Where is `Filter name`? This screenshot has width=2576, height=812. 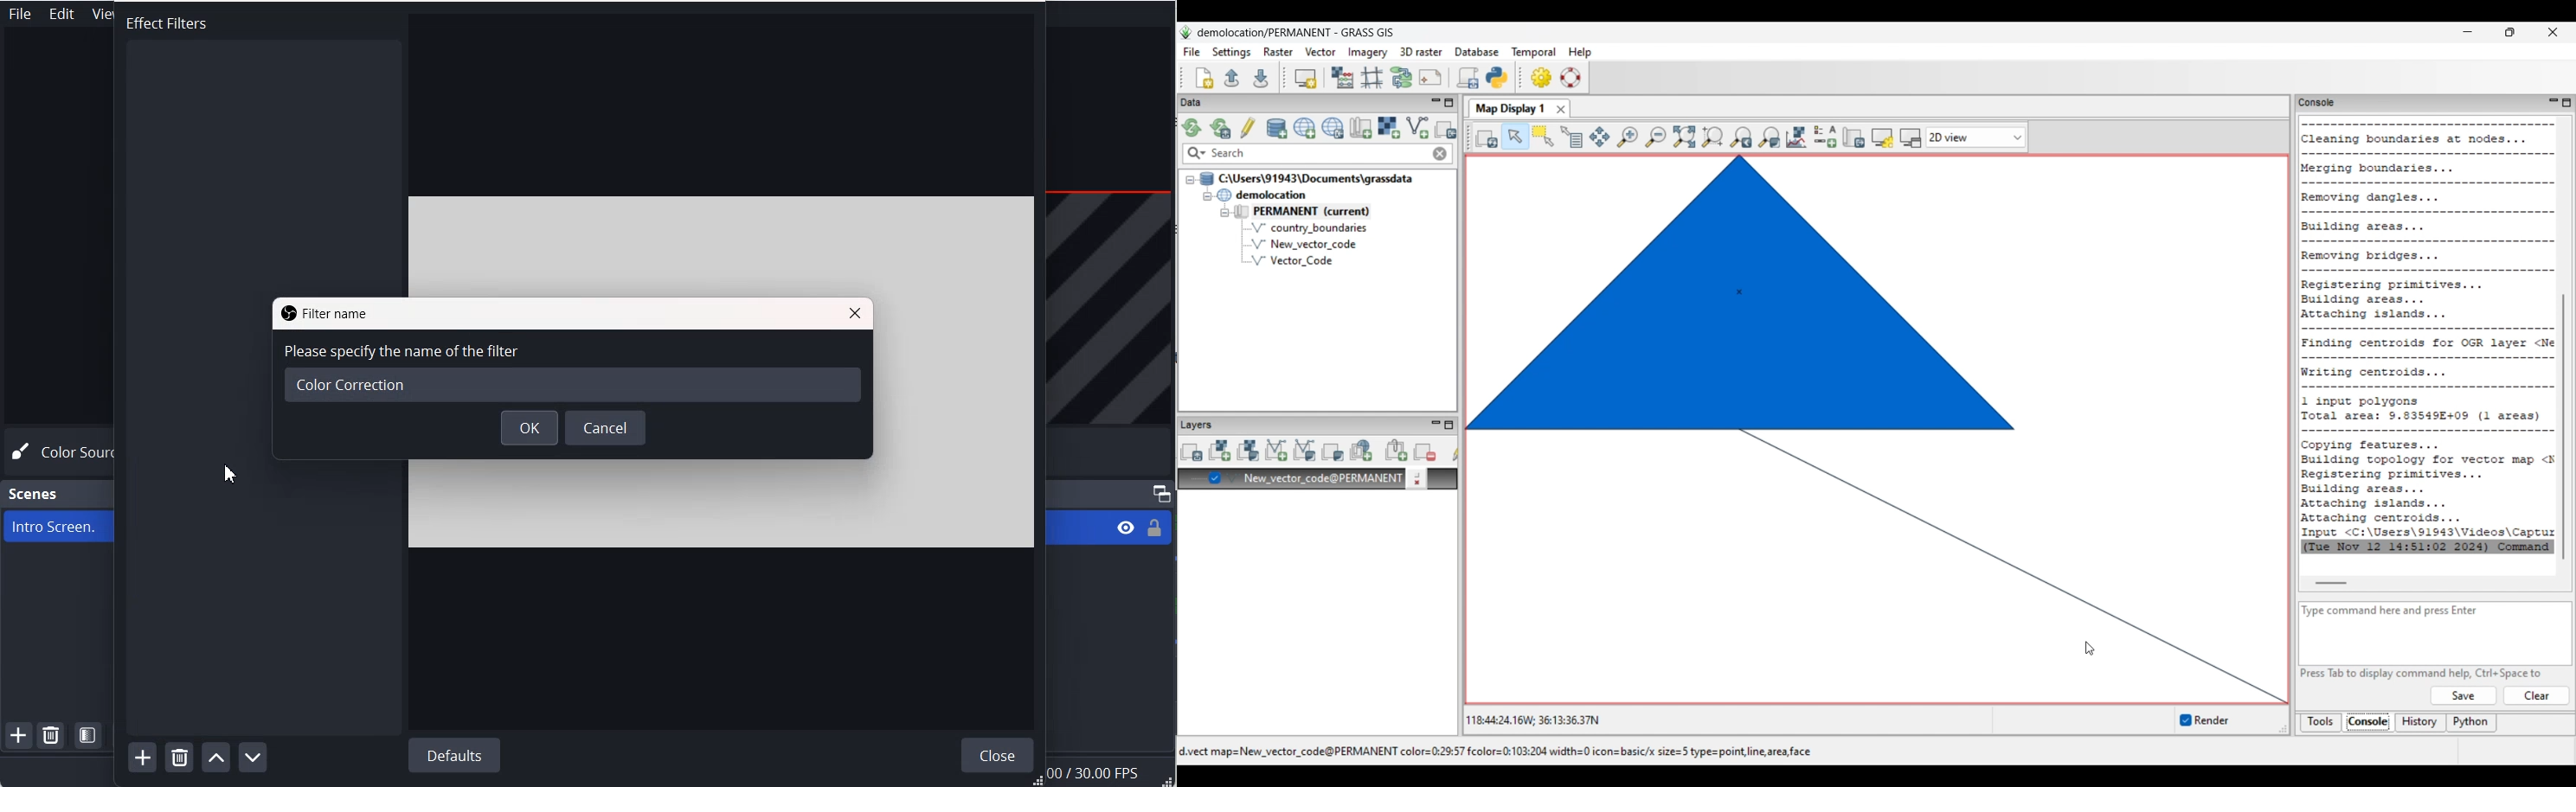 Filter name is located at coordinates (322, 313).